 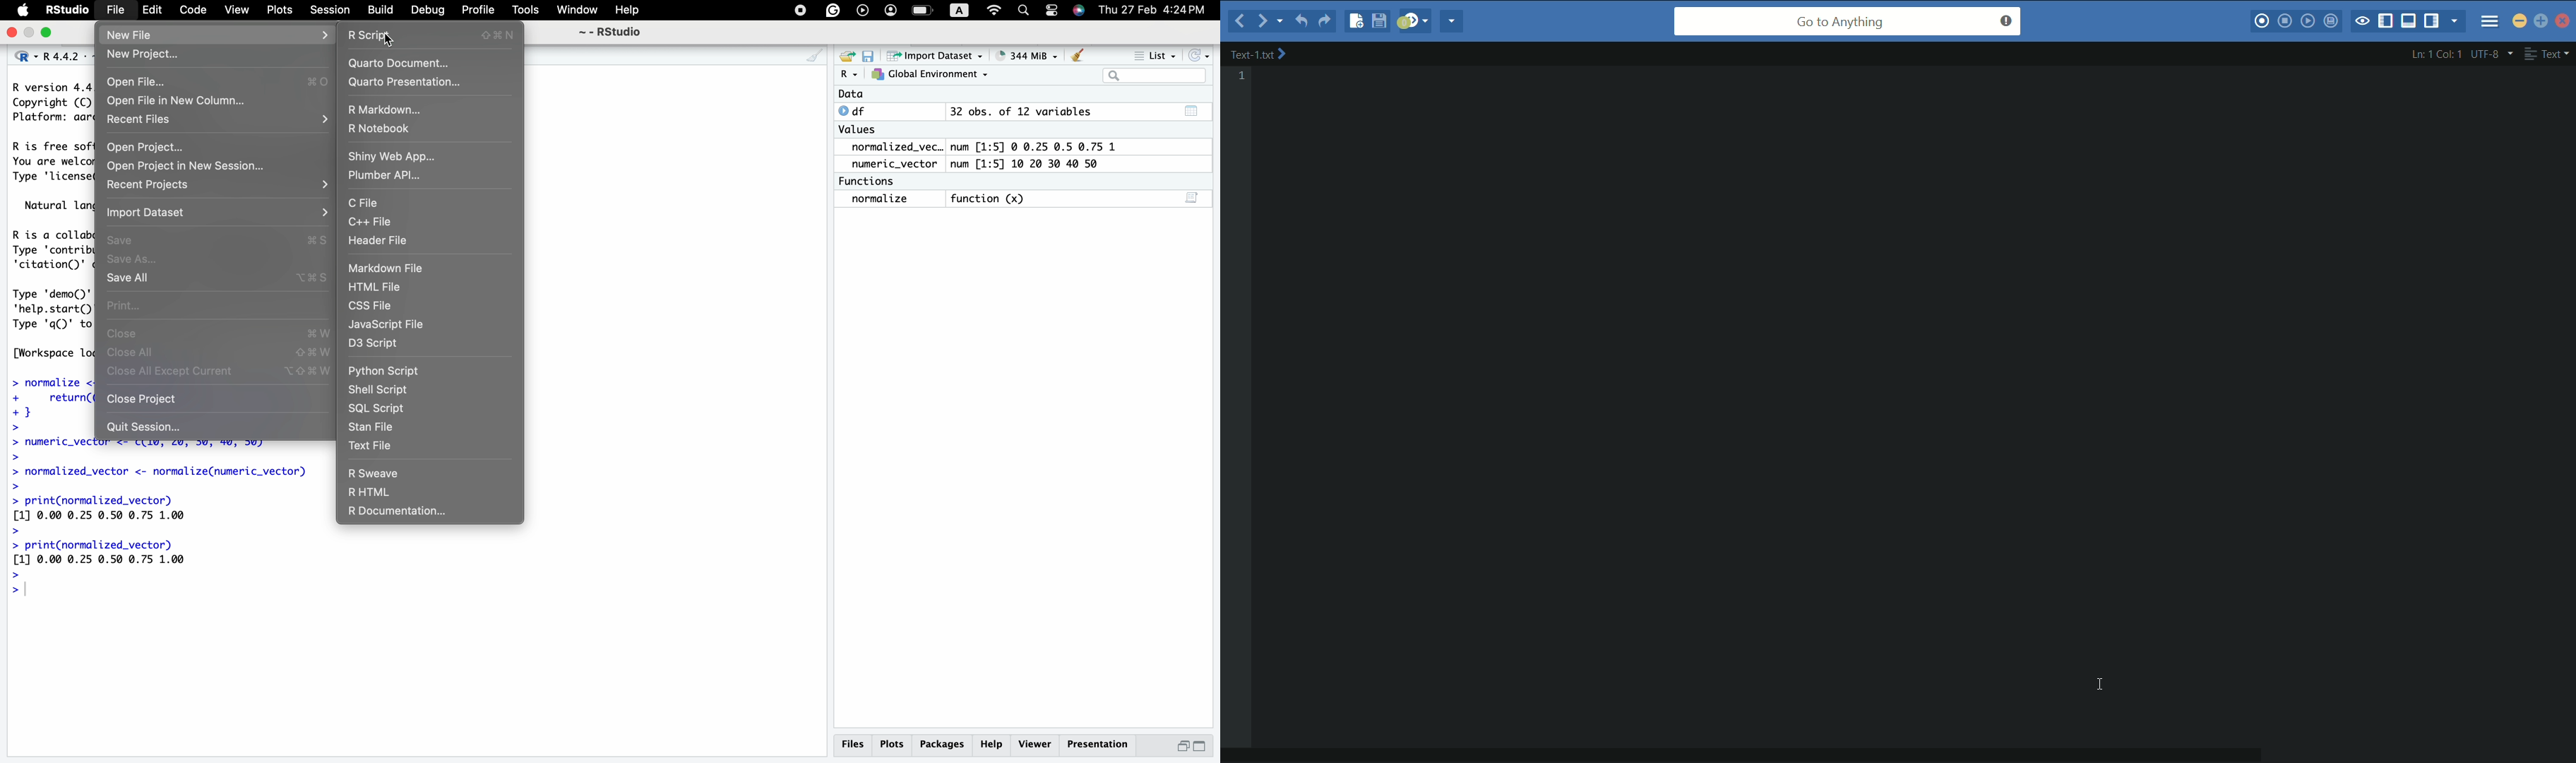 What do you see at coordinates (1047, 11) in the screenshot?
I see `screen mirroring` at bounding box center [1047, 11].